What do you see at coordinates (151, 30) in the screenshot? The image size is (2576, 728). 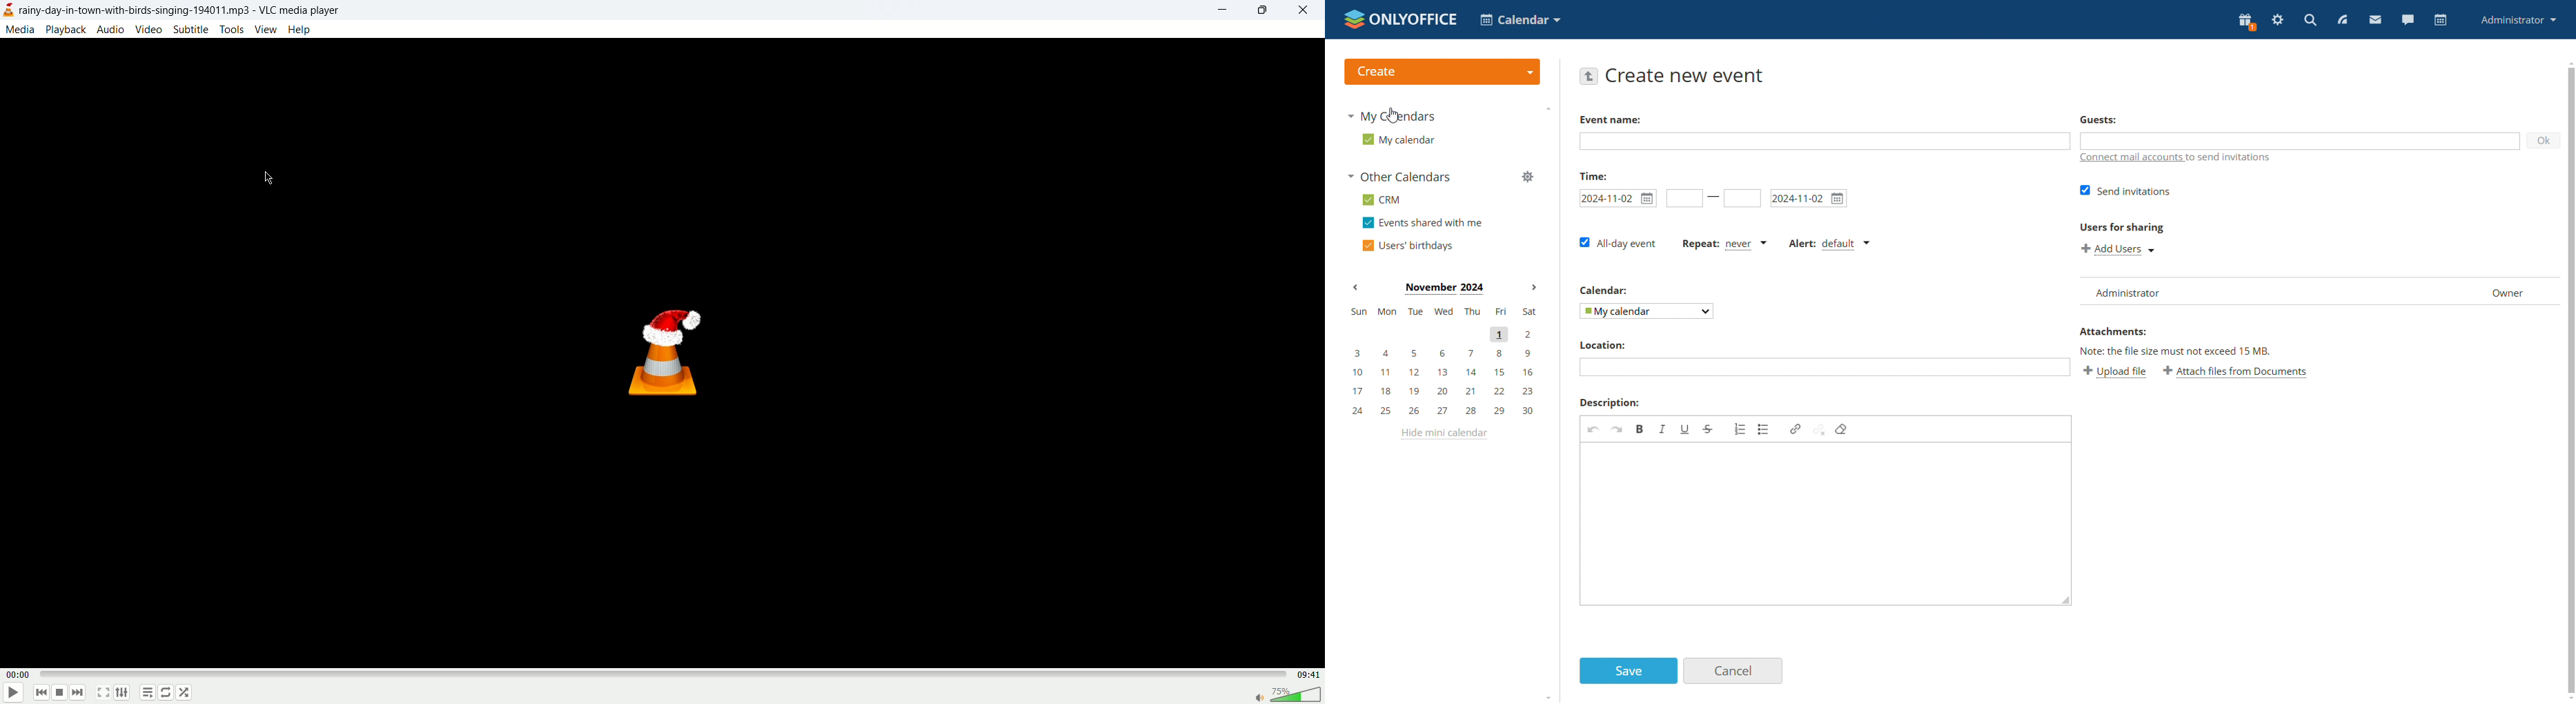 I see `video` at bounding box center [151, 30].